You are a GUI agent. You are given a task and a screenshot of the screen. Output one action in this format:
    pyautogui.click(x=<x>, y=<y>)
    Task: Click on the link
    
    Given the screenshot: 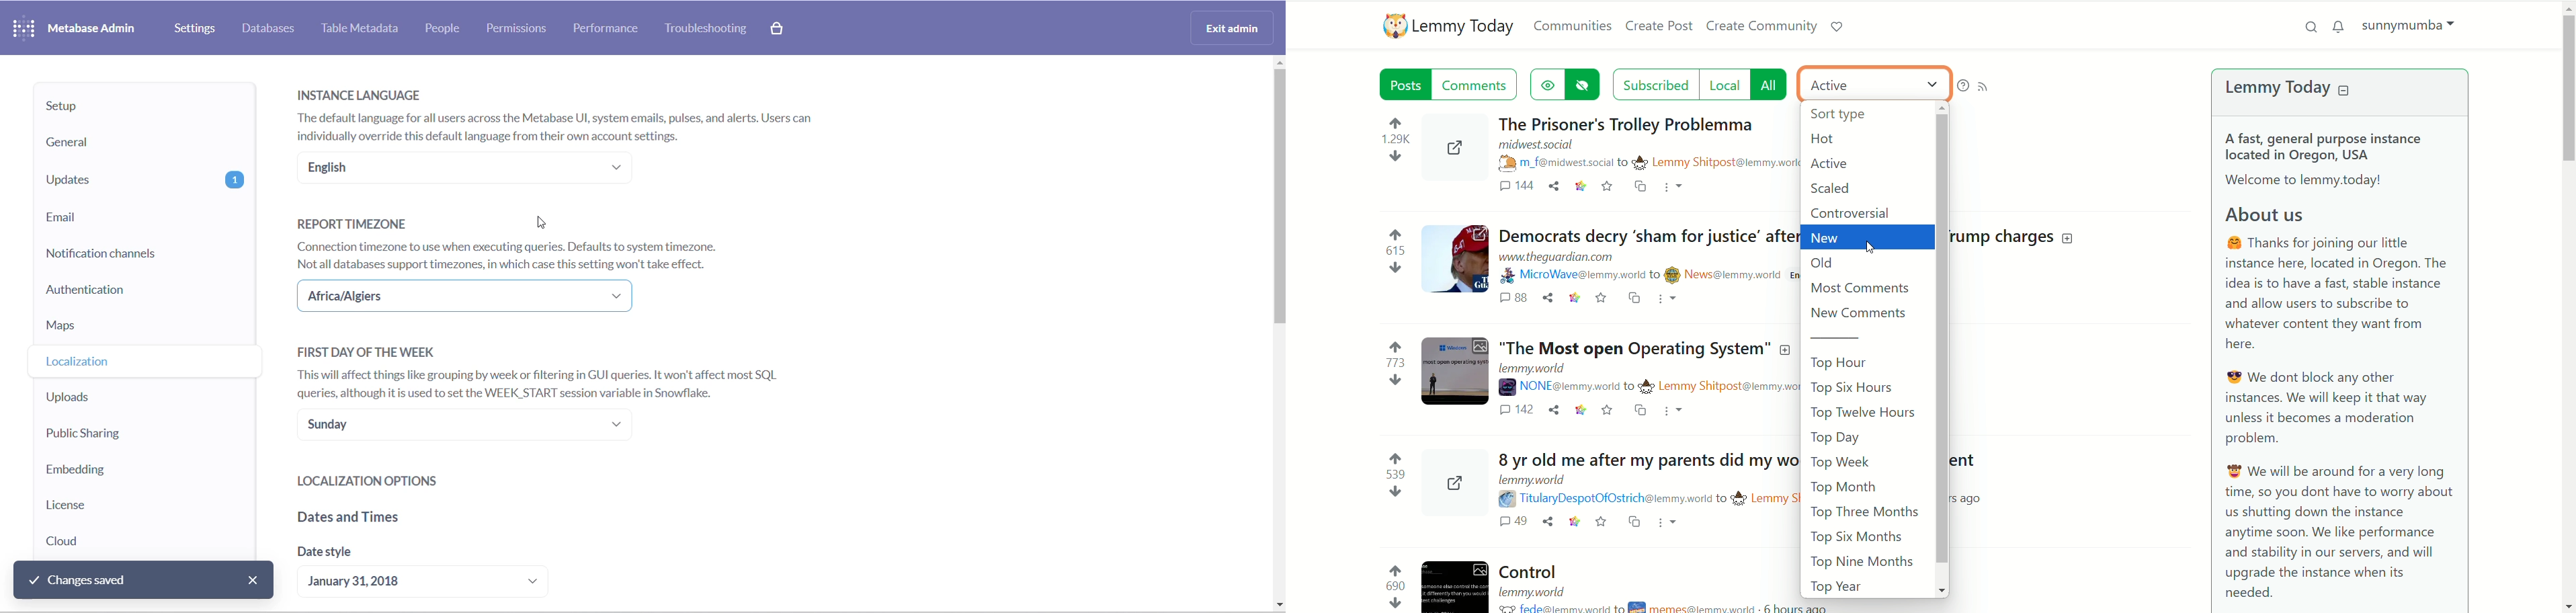 What is the action you would take?
    pyautogui.click(x=1572, y=523)
    